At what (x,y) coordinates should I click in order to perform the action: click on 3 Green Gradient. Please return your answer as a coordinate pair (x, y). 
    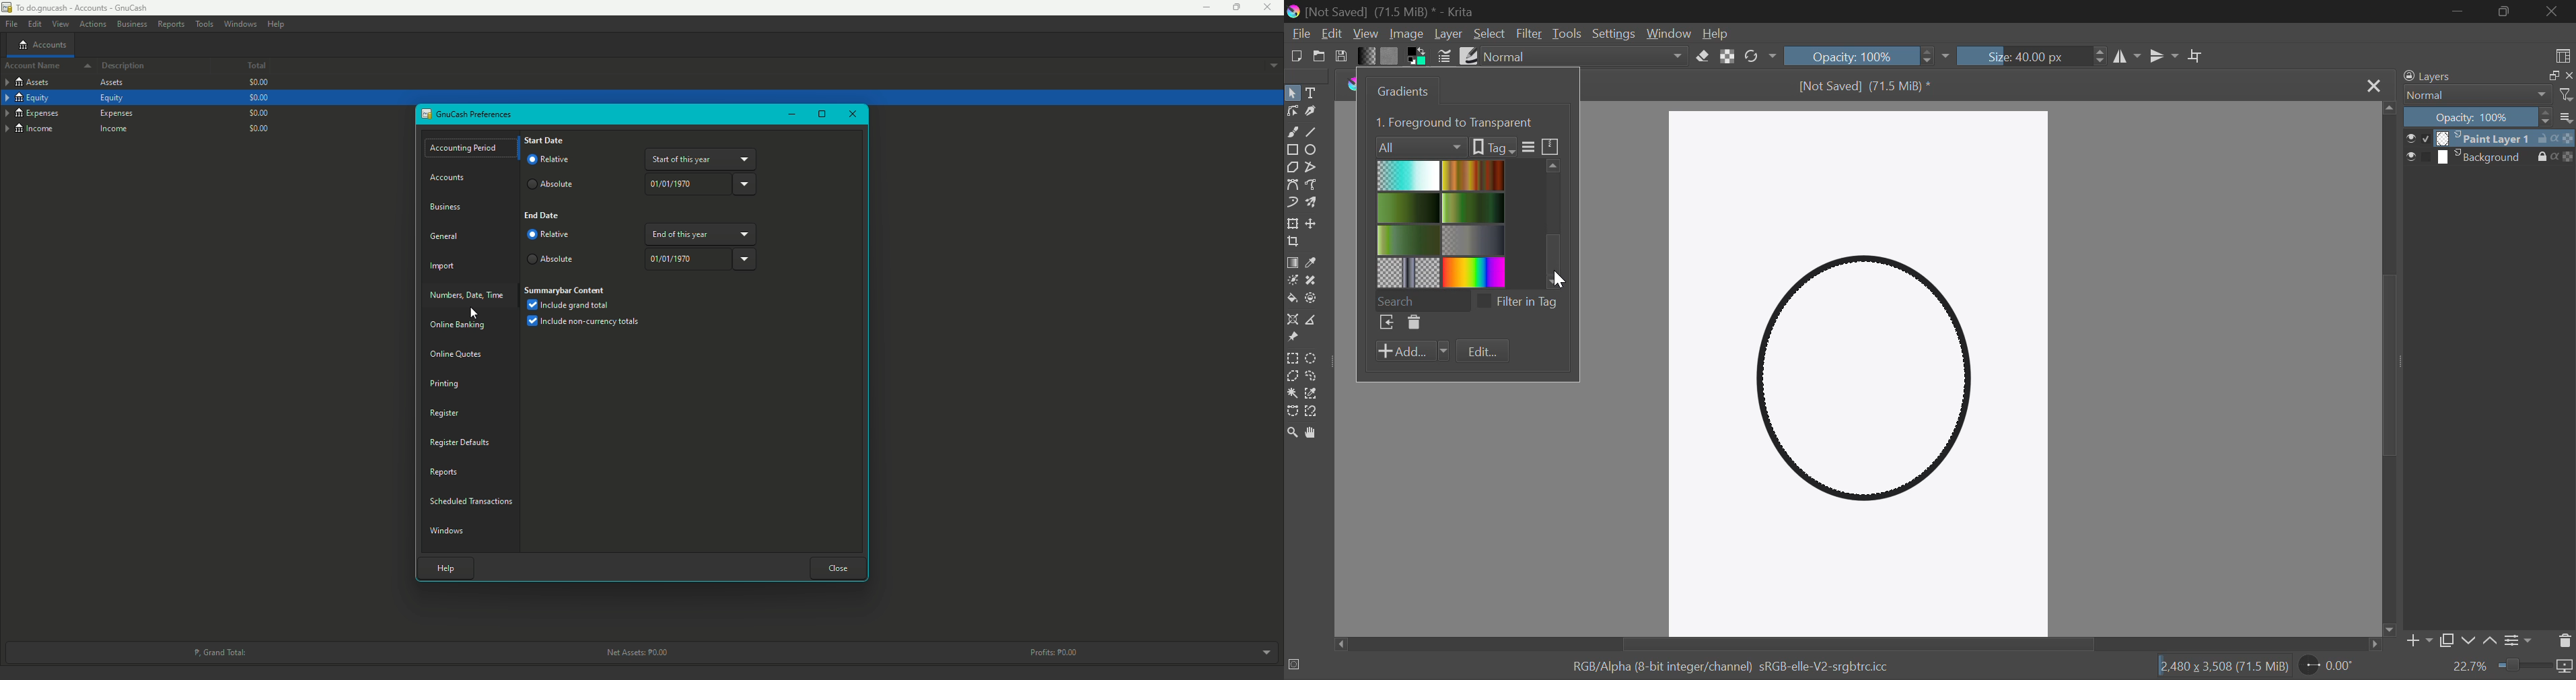
    Looking at the image, I should click on (1410, 240).